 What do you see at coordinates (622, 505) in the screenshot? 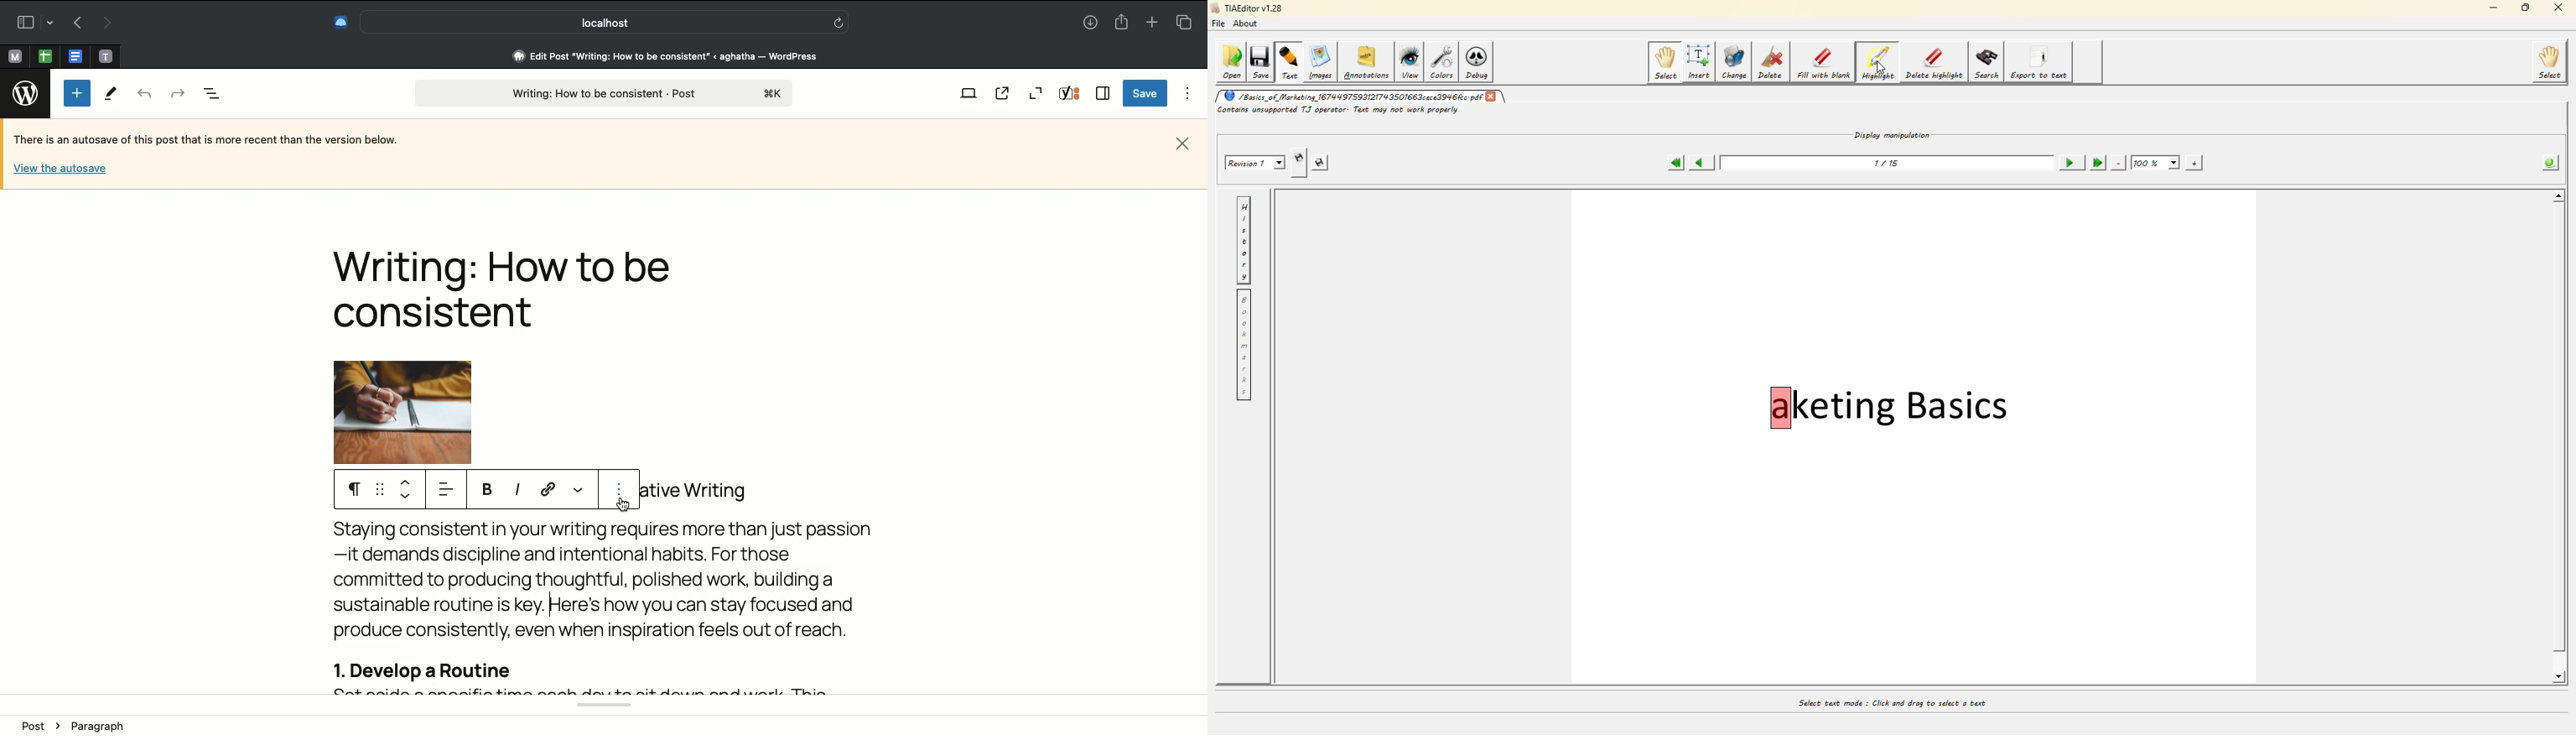
I see `cursor` at bounding box center [622, 505].